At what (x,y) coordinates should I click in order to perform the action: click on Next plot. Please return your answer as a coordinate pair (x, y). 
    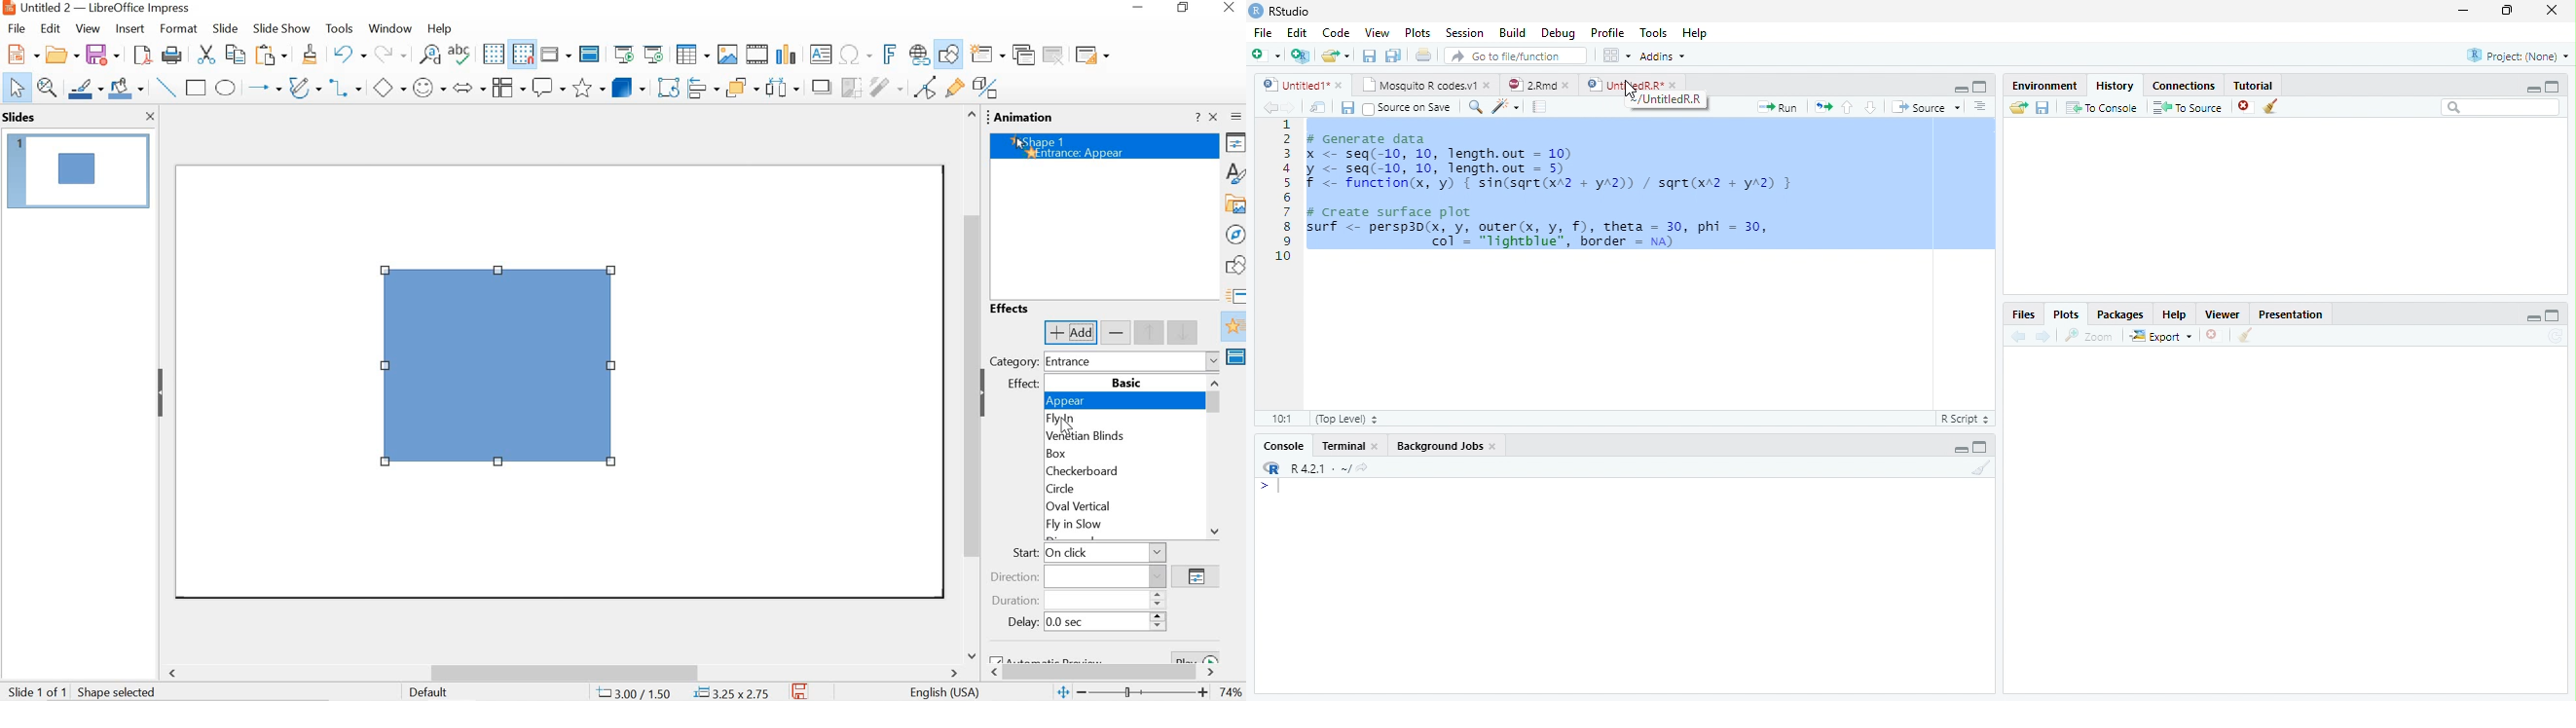
    Looking at the image, I should click on (2043, 336).